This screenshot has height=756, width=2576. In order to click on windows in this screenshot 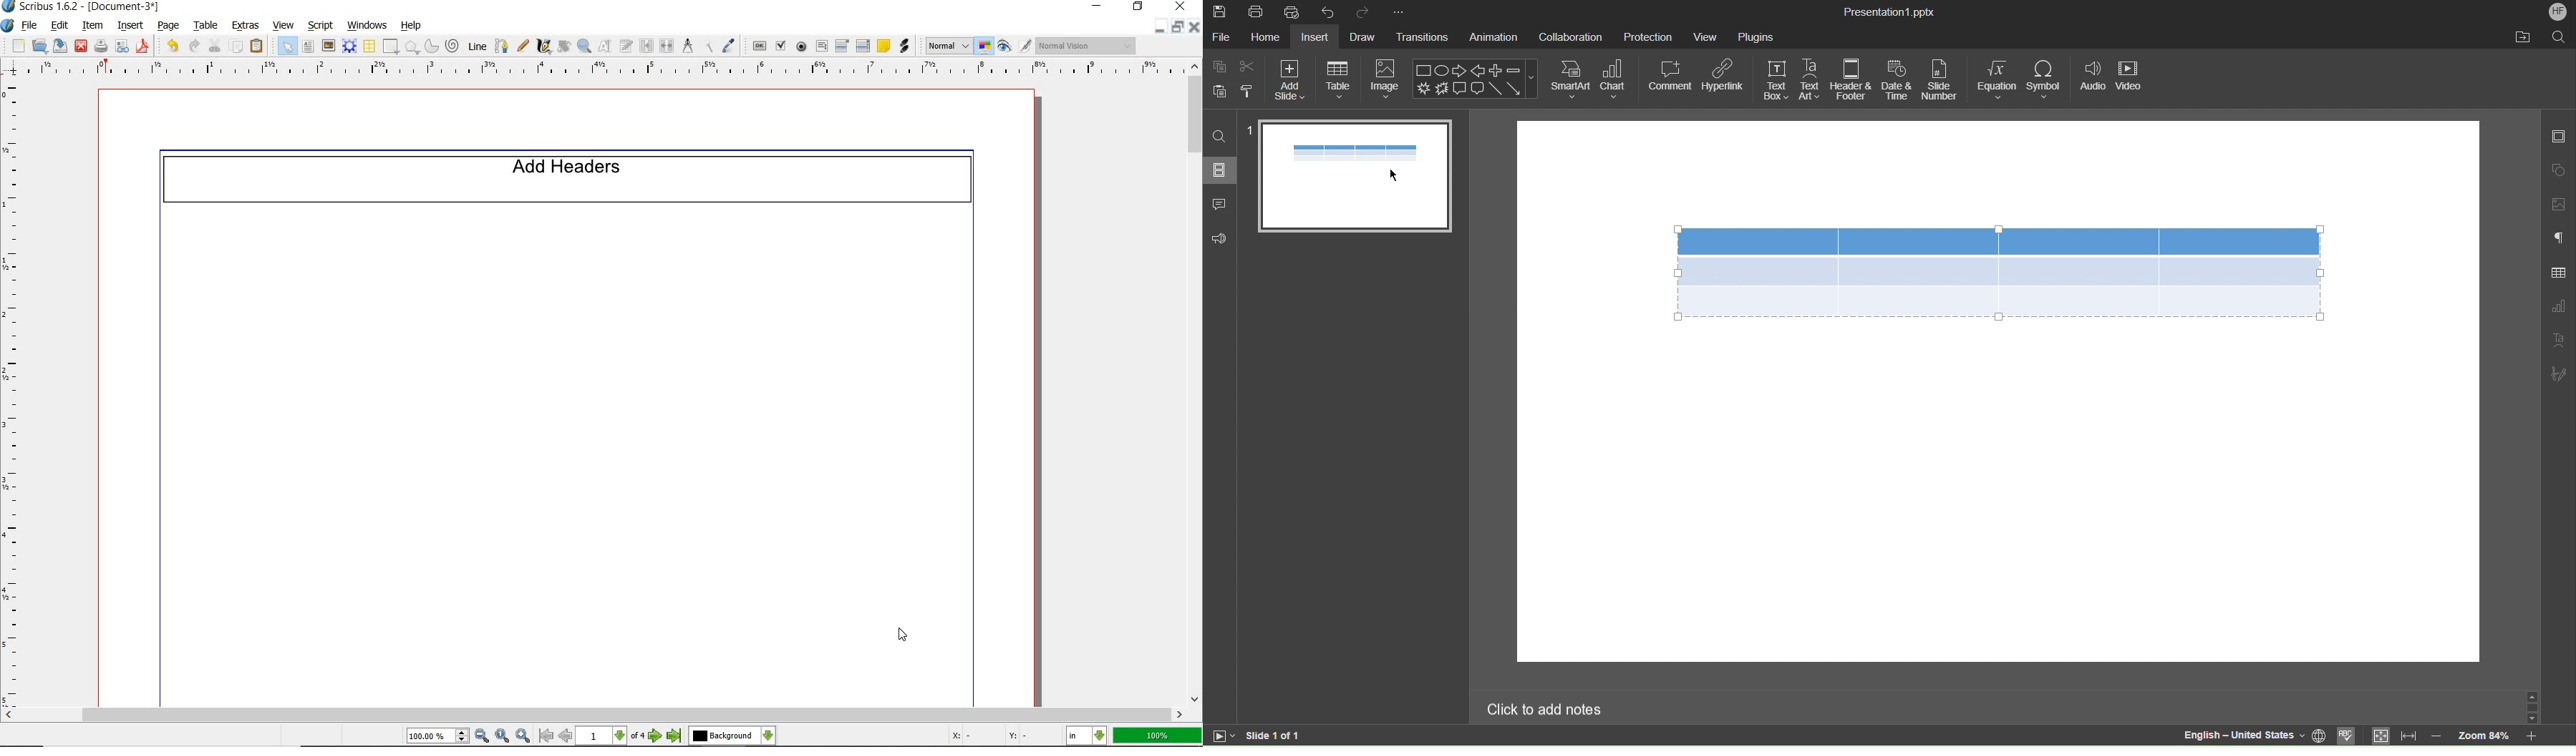, I will do `click(367, 24)`.